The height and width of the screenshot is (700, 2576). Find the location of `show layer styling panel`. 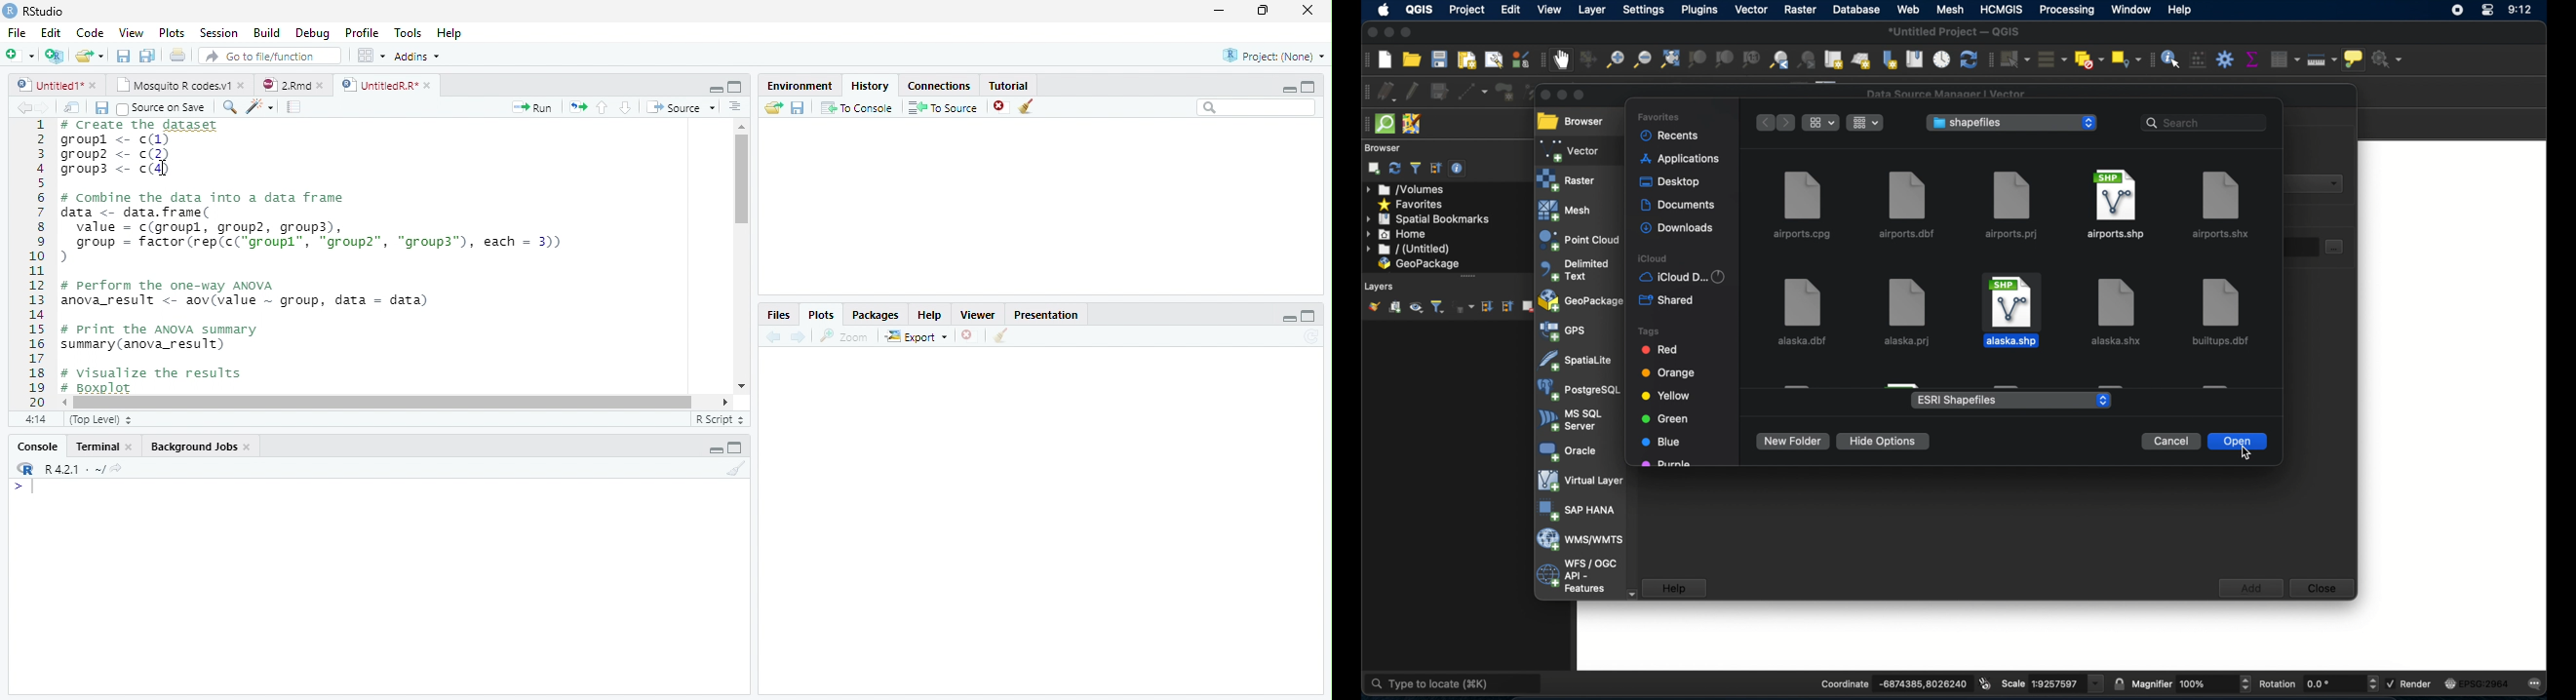

show layer styling panel is located at coordinates (1373, 307).